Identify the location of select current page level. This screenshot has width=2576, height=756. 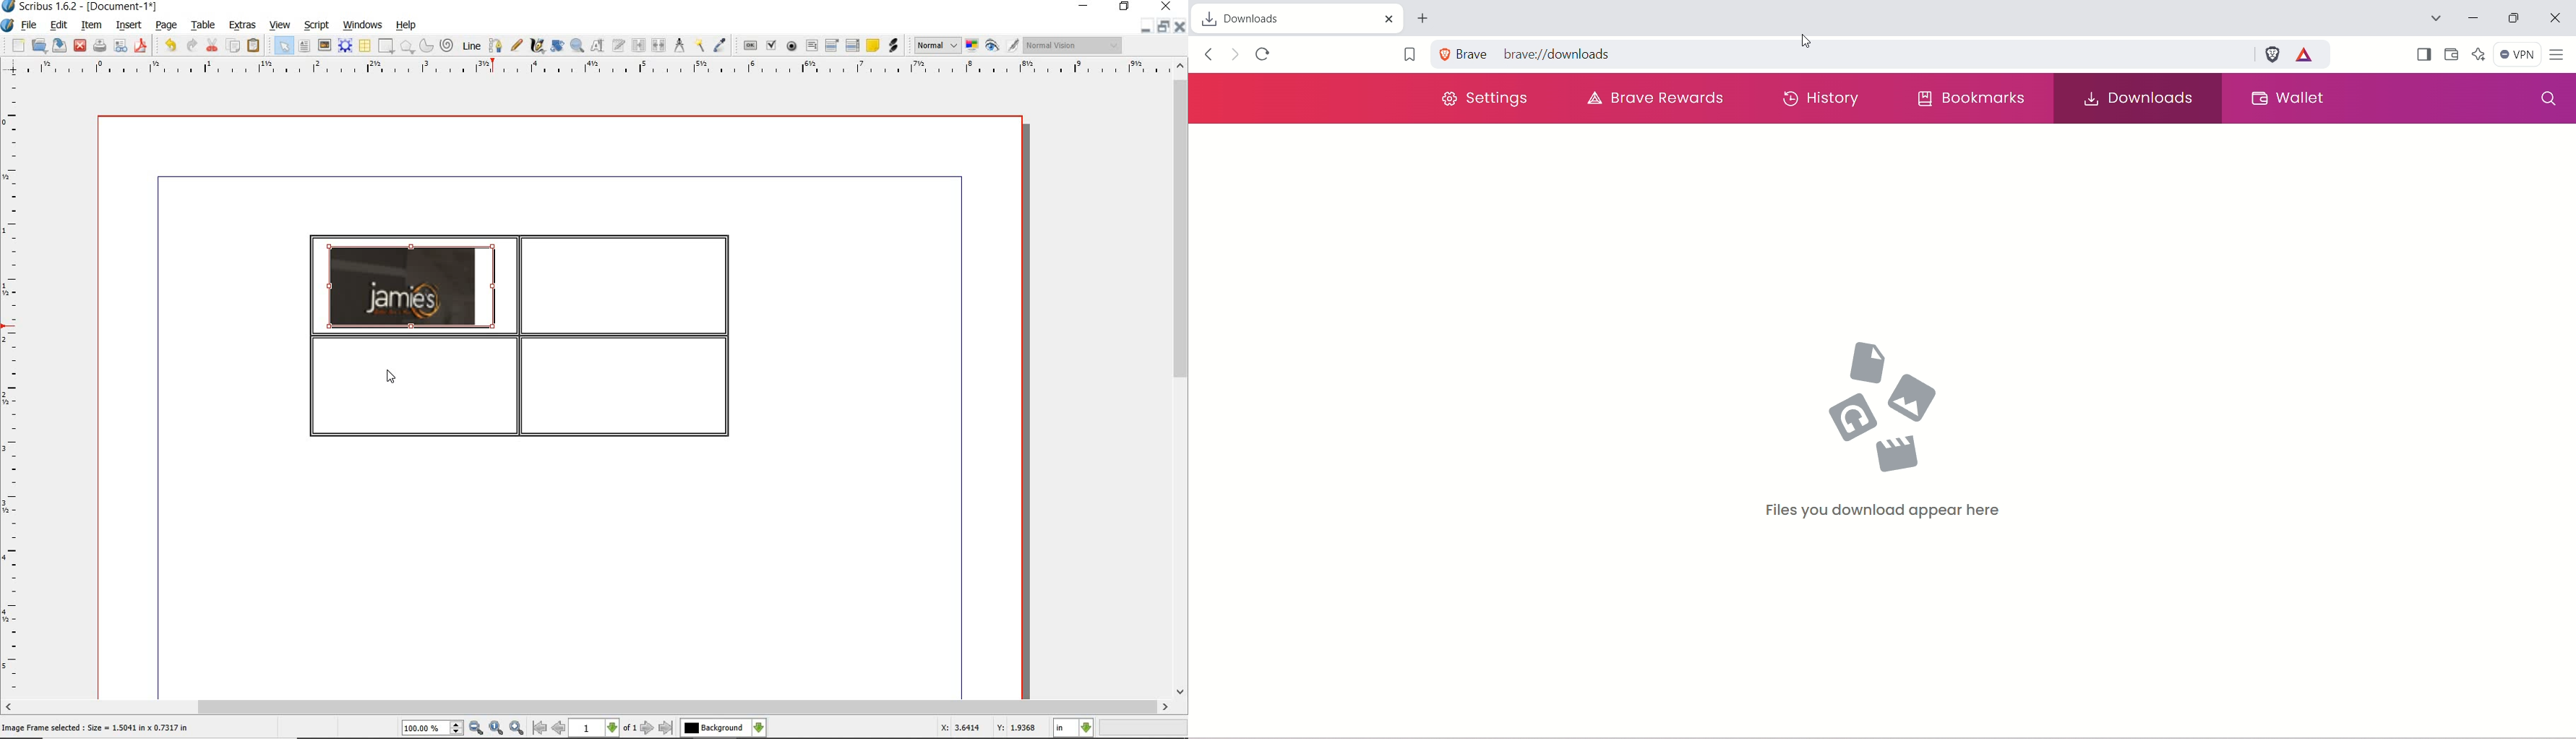
(604, 728).